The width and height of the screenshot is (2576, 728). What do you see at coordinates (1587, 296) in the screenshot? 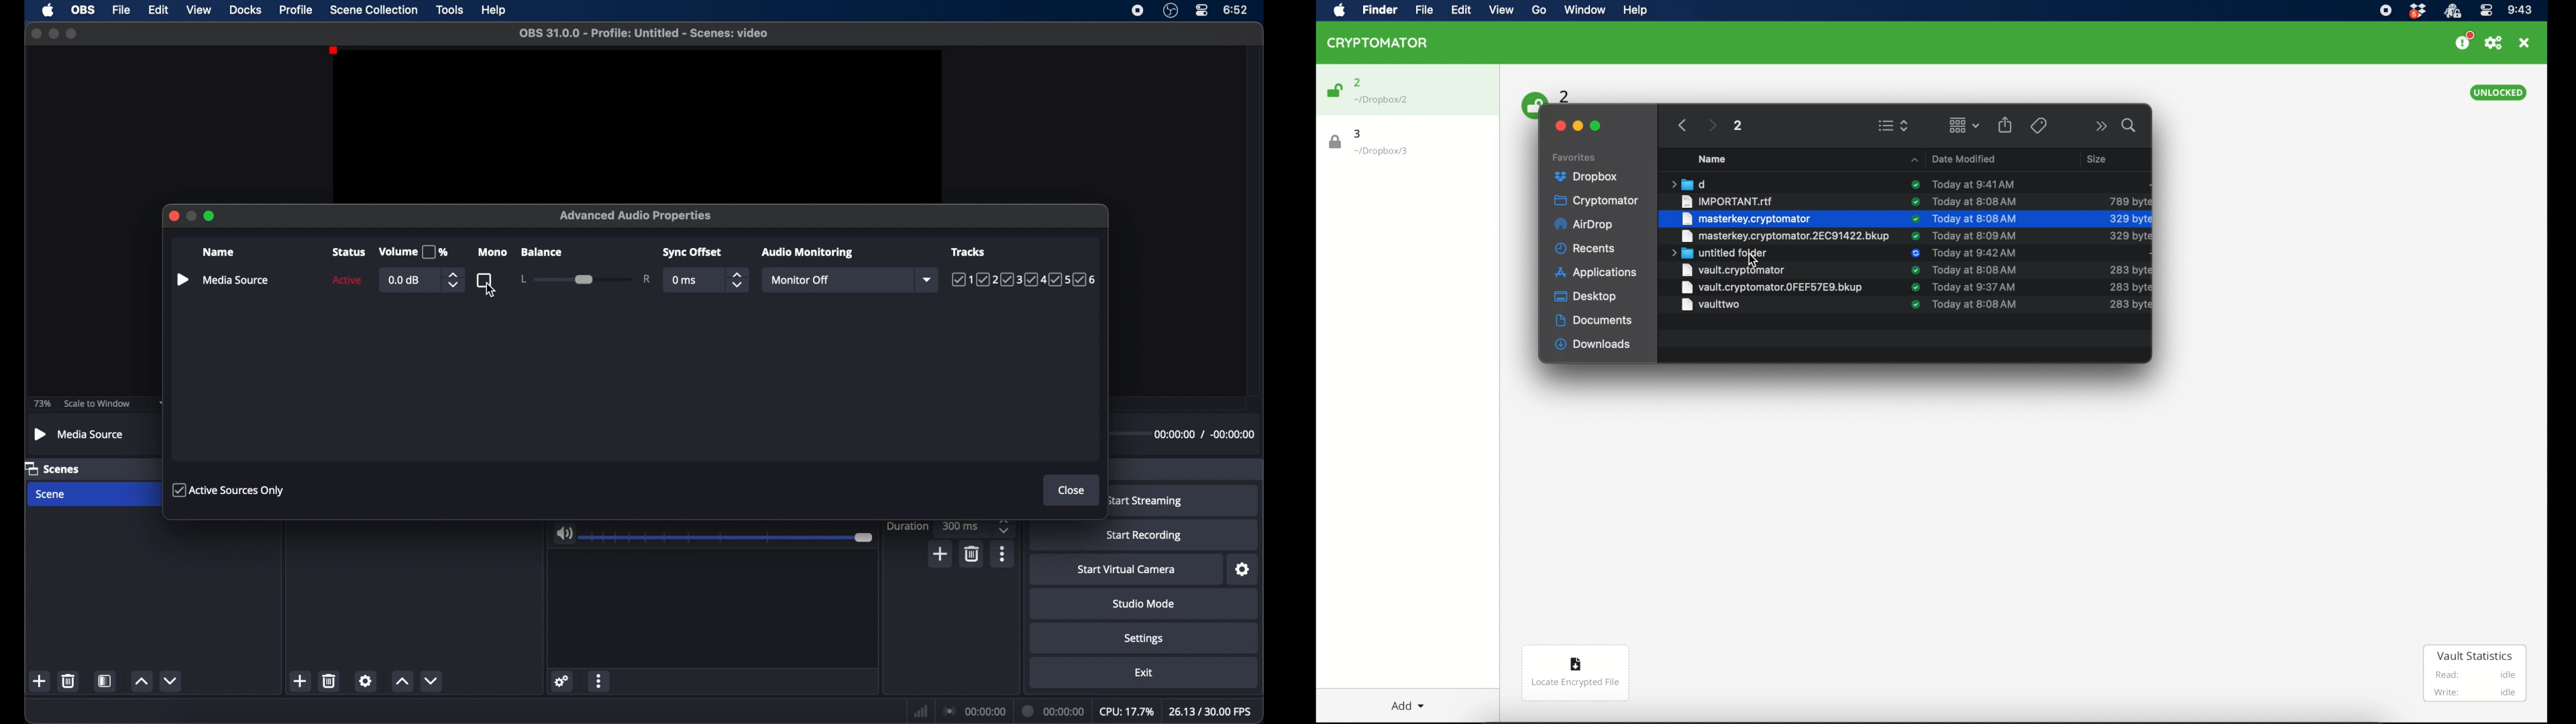
I see `desktop` at bounding box center [1587, 296].